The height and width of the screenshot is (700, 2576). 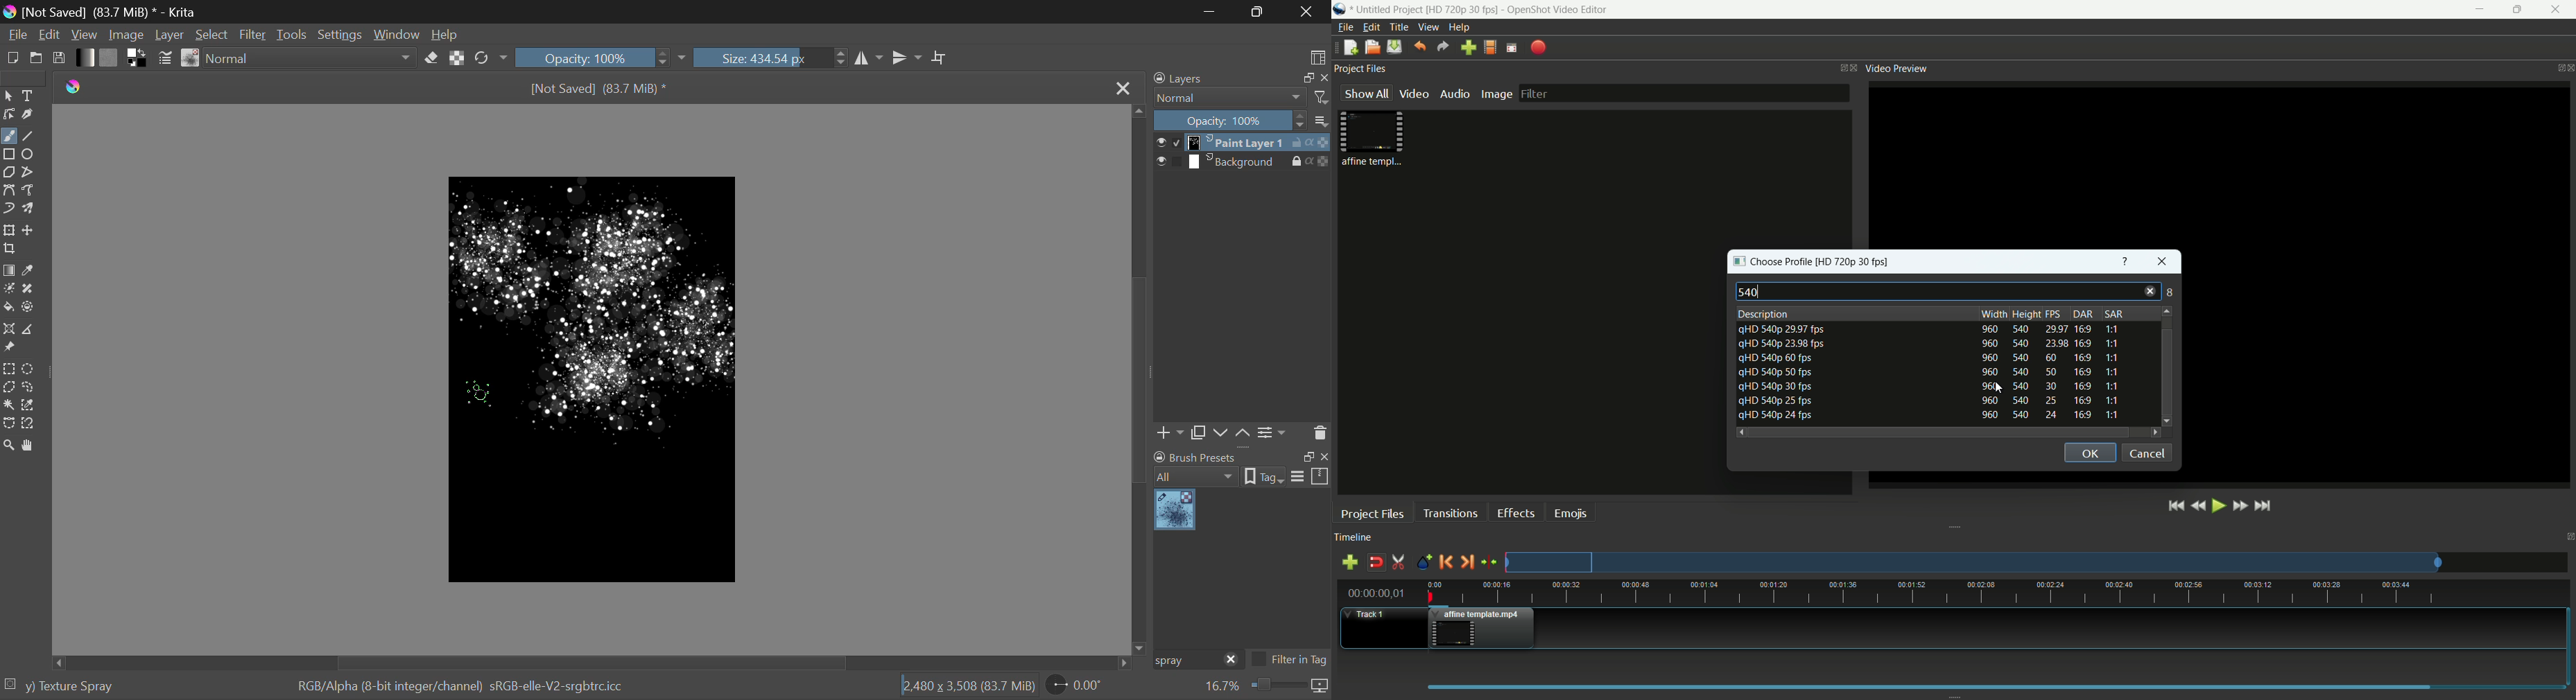 I want to click on scroll bar, so click(x=1940, y=432).